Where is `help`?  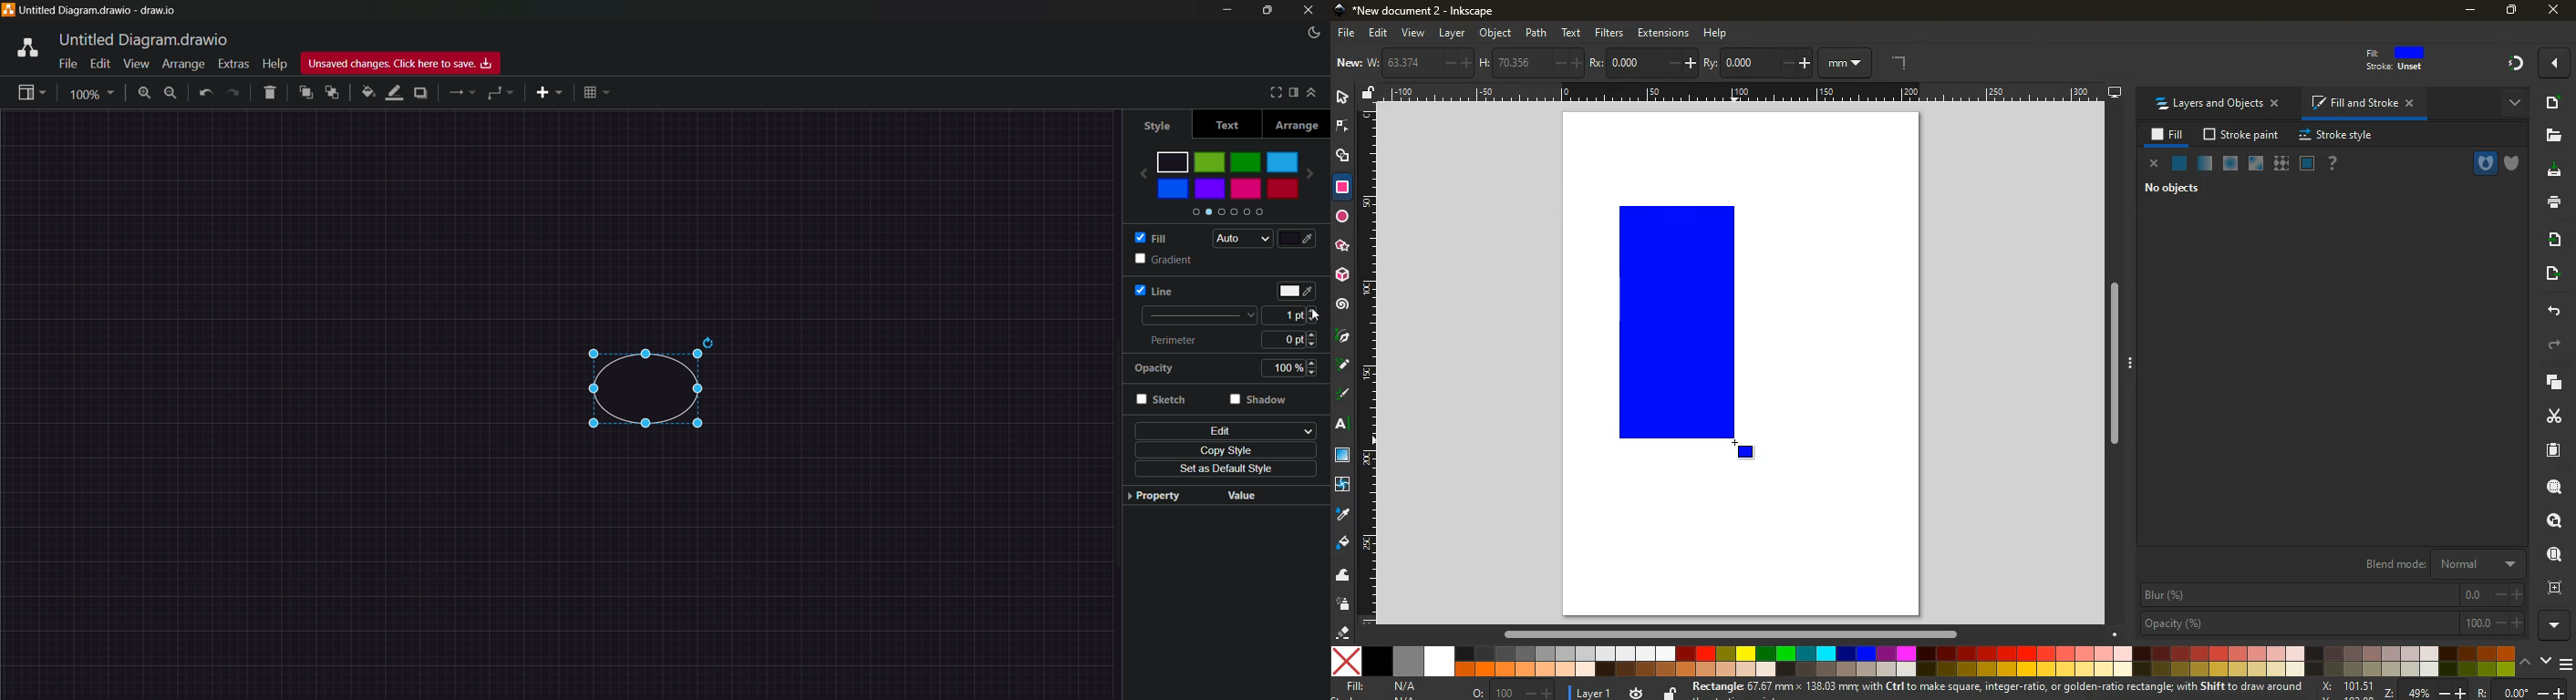
help is located at coordinates (2333, 163).